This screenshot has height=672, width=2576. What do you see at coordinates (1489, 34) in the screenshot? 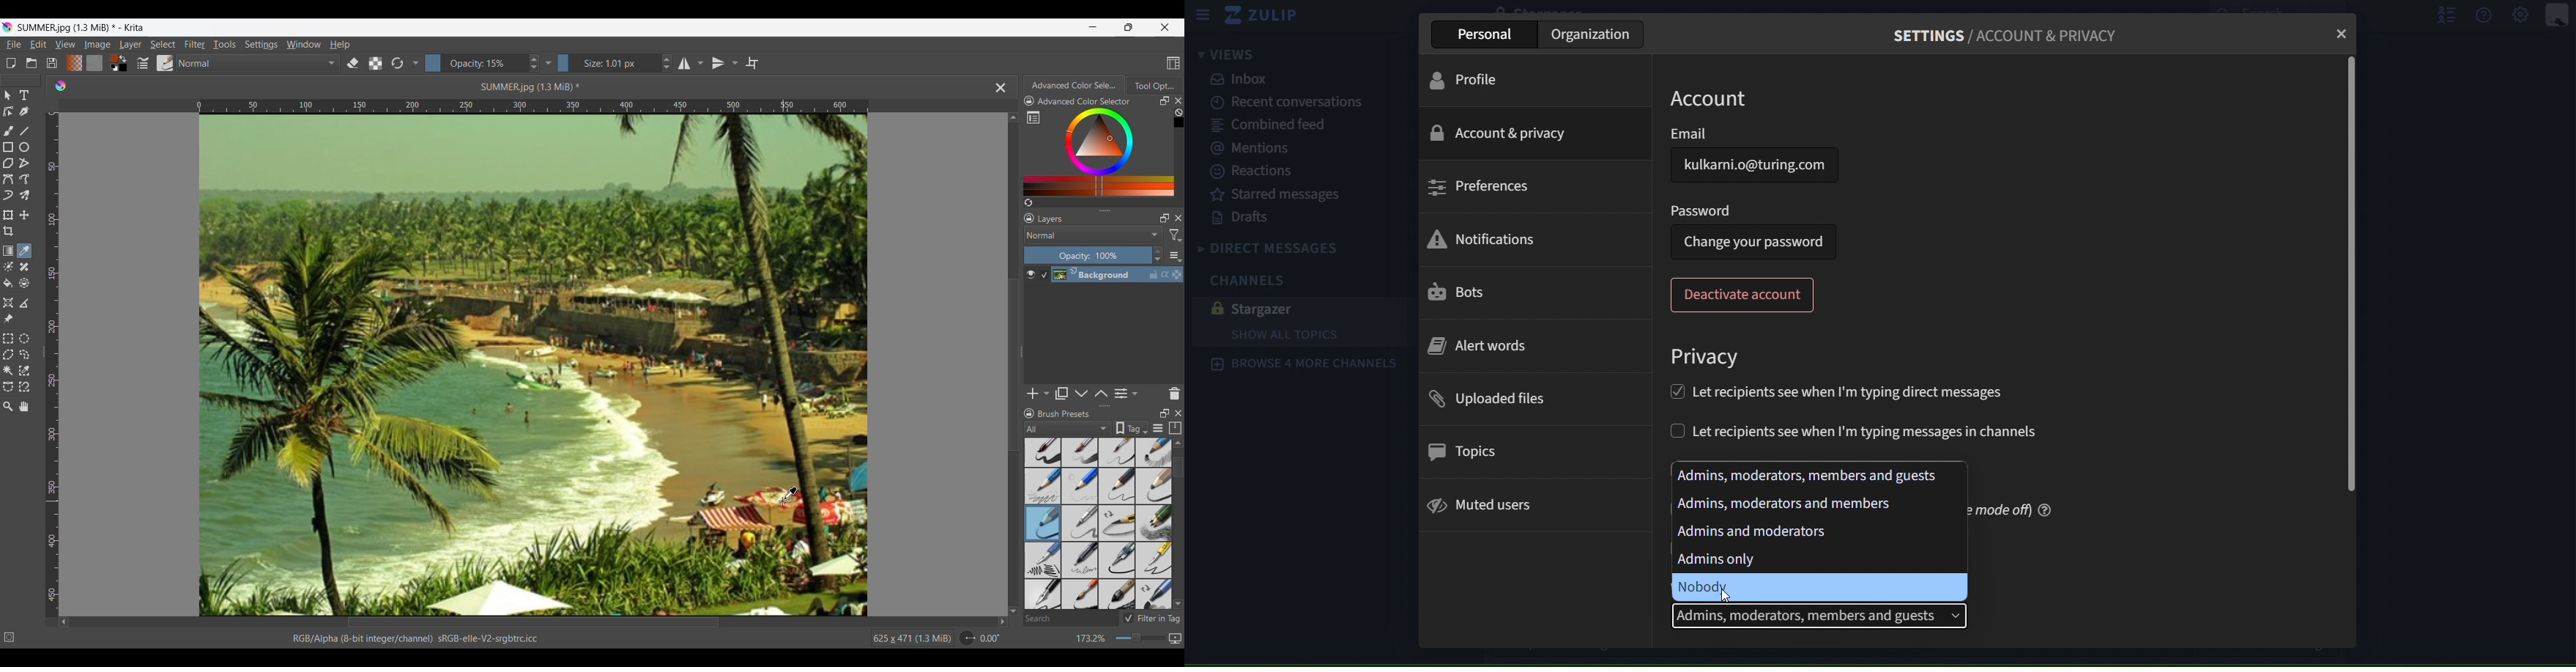
I see `personal` at bounding box center [1489, 34].